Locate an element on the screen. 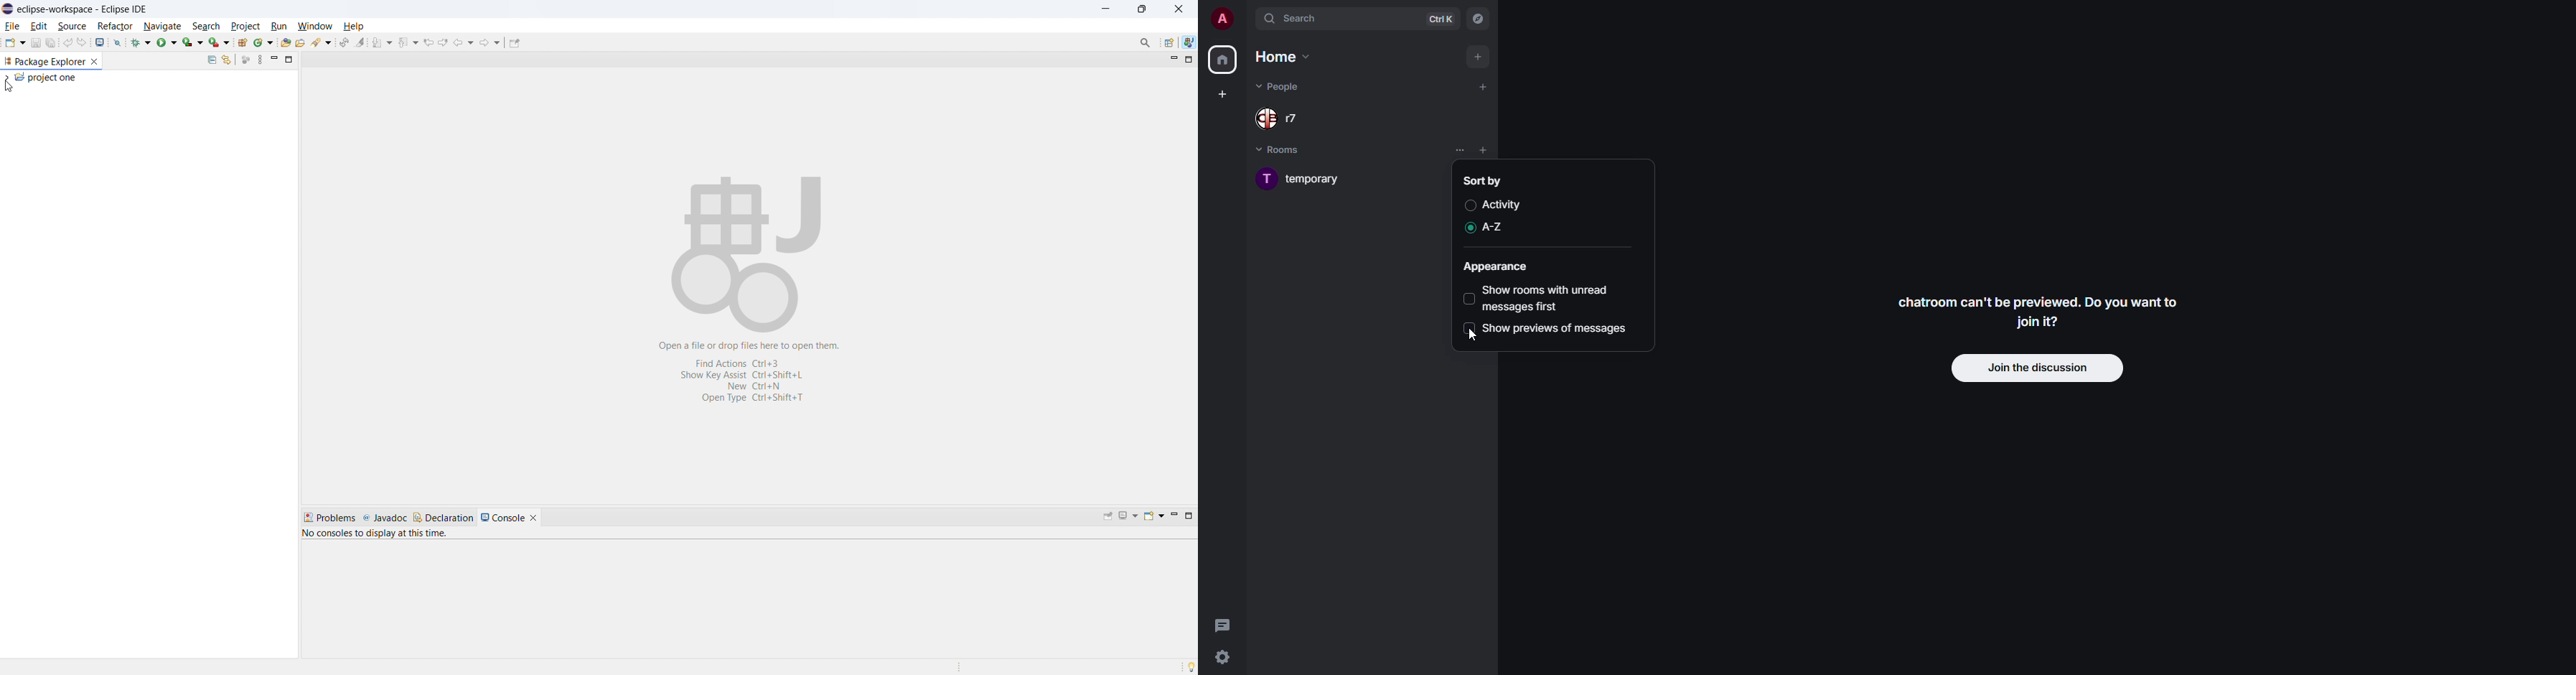 The image size is (2576, 700). home is located at coordinates (1222, 60).